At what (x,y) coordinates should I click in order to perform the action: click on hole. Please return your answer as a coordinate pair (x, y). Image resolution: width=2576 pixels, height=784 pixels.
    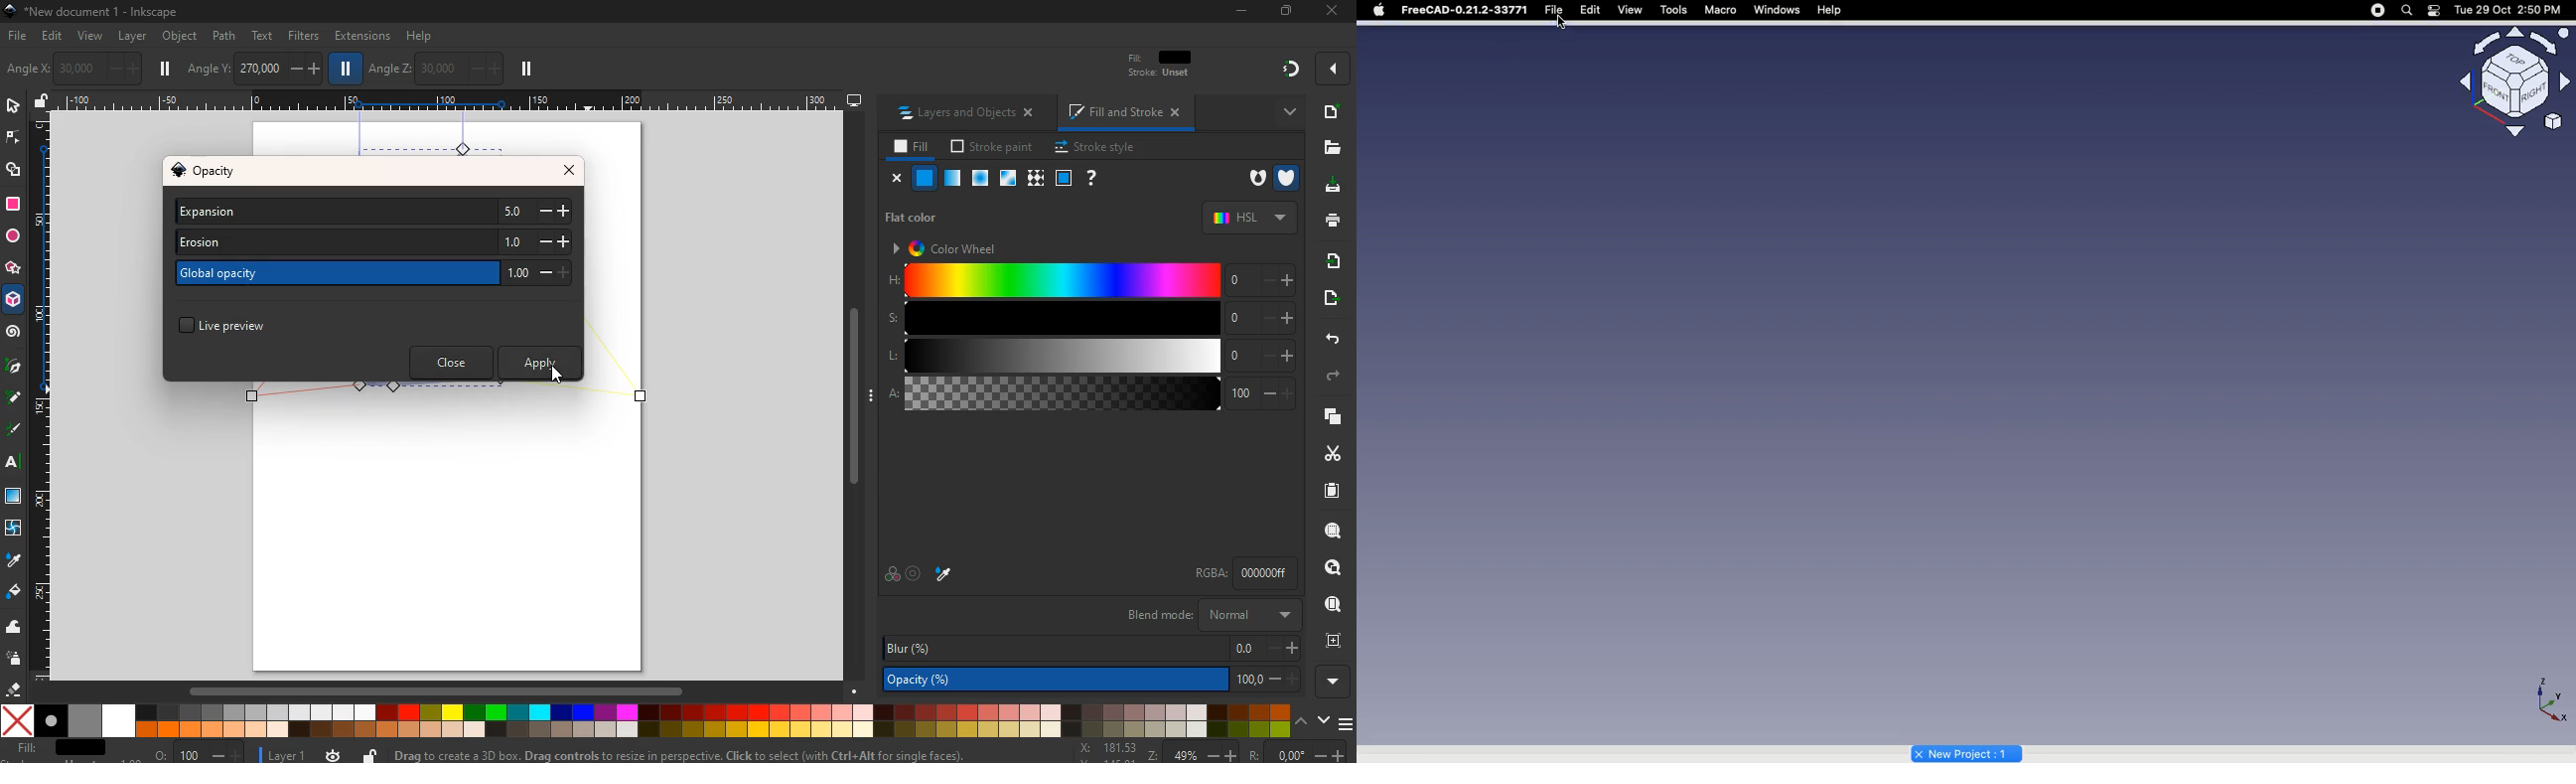
    Looking at the image, I should click on (1250, 179).